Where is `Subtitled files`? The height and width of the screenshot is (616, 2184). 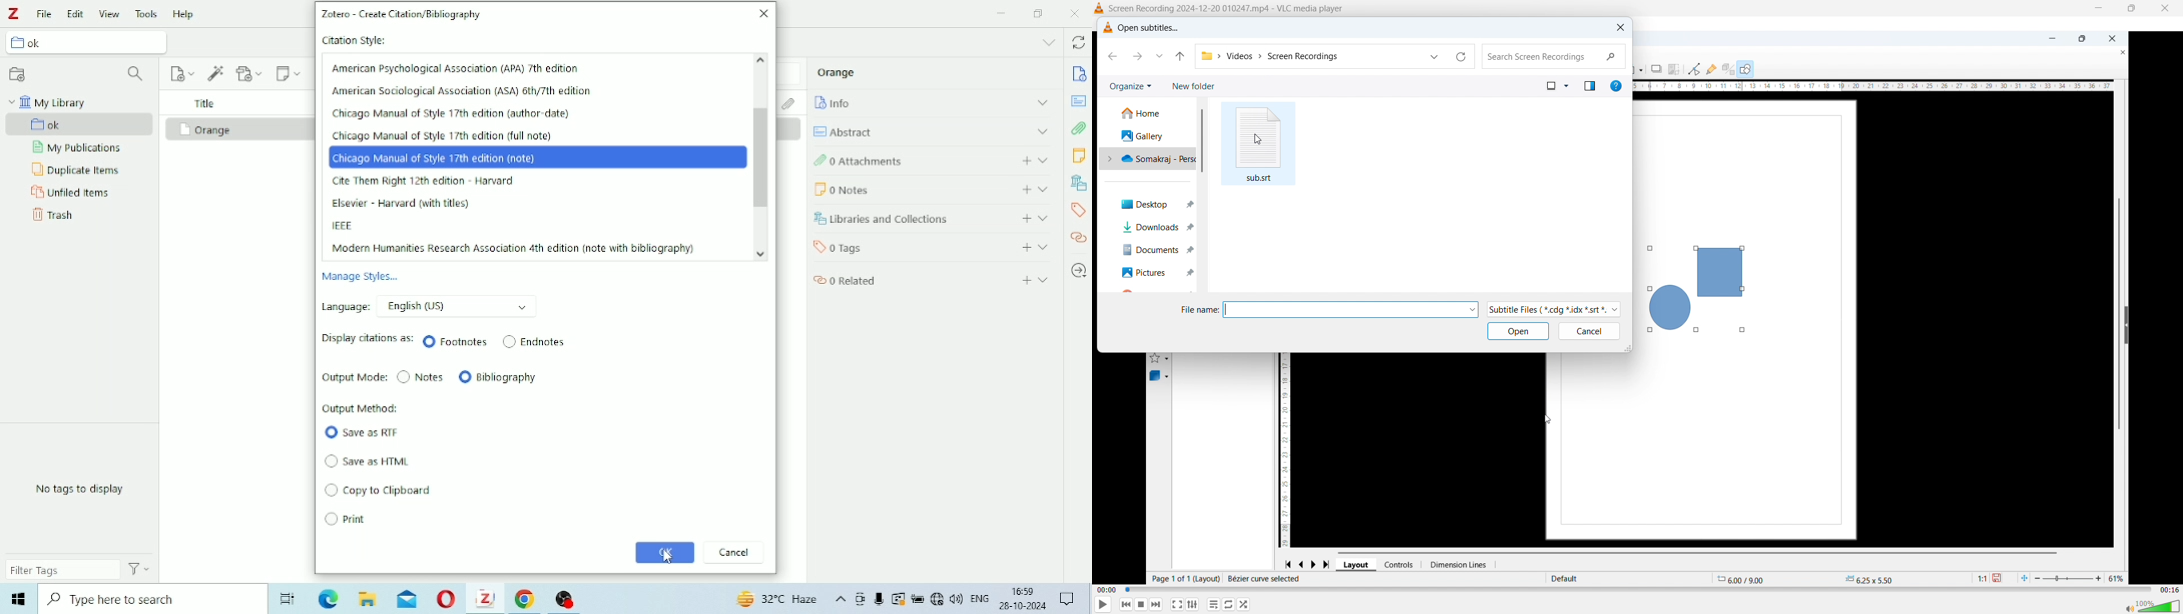 Subtitled files is located at coordinates (1554, 310).